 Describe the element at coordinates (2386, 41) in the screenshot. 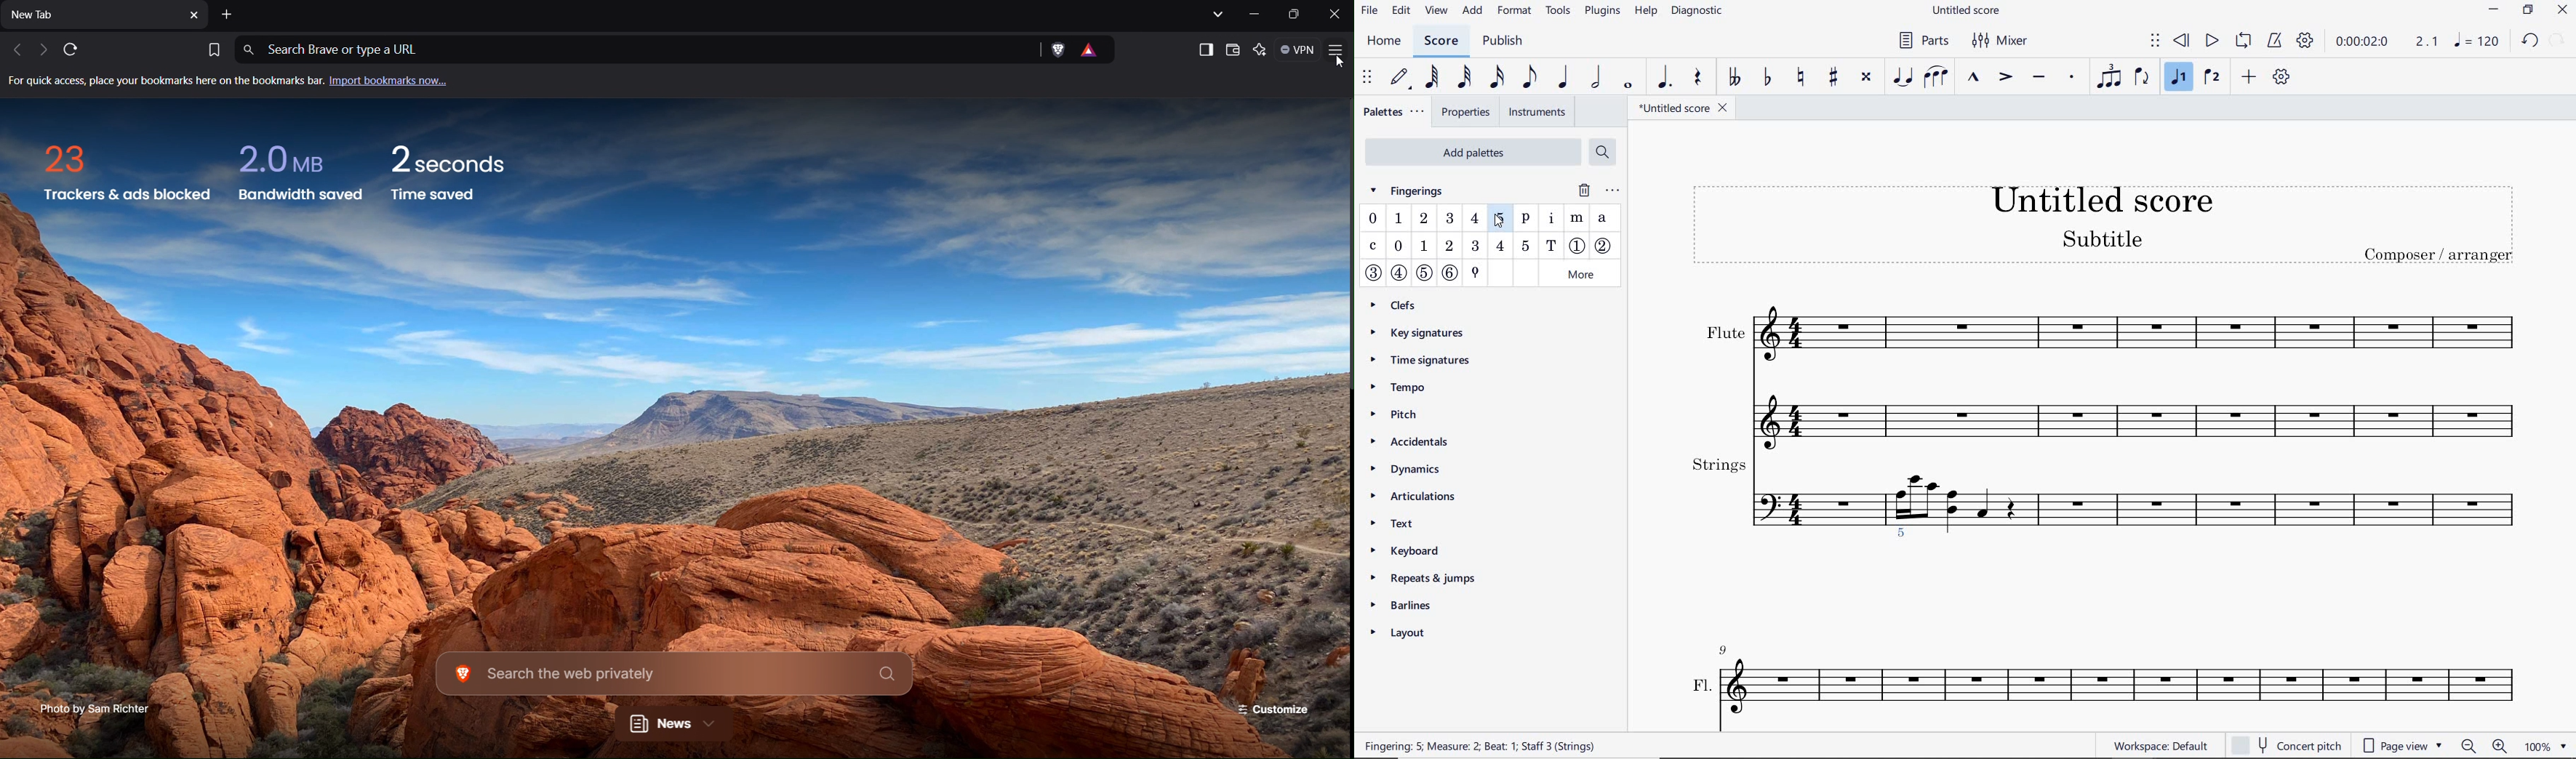

I see `Play time` at that location.